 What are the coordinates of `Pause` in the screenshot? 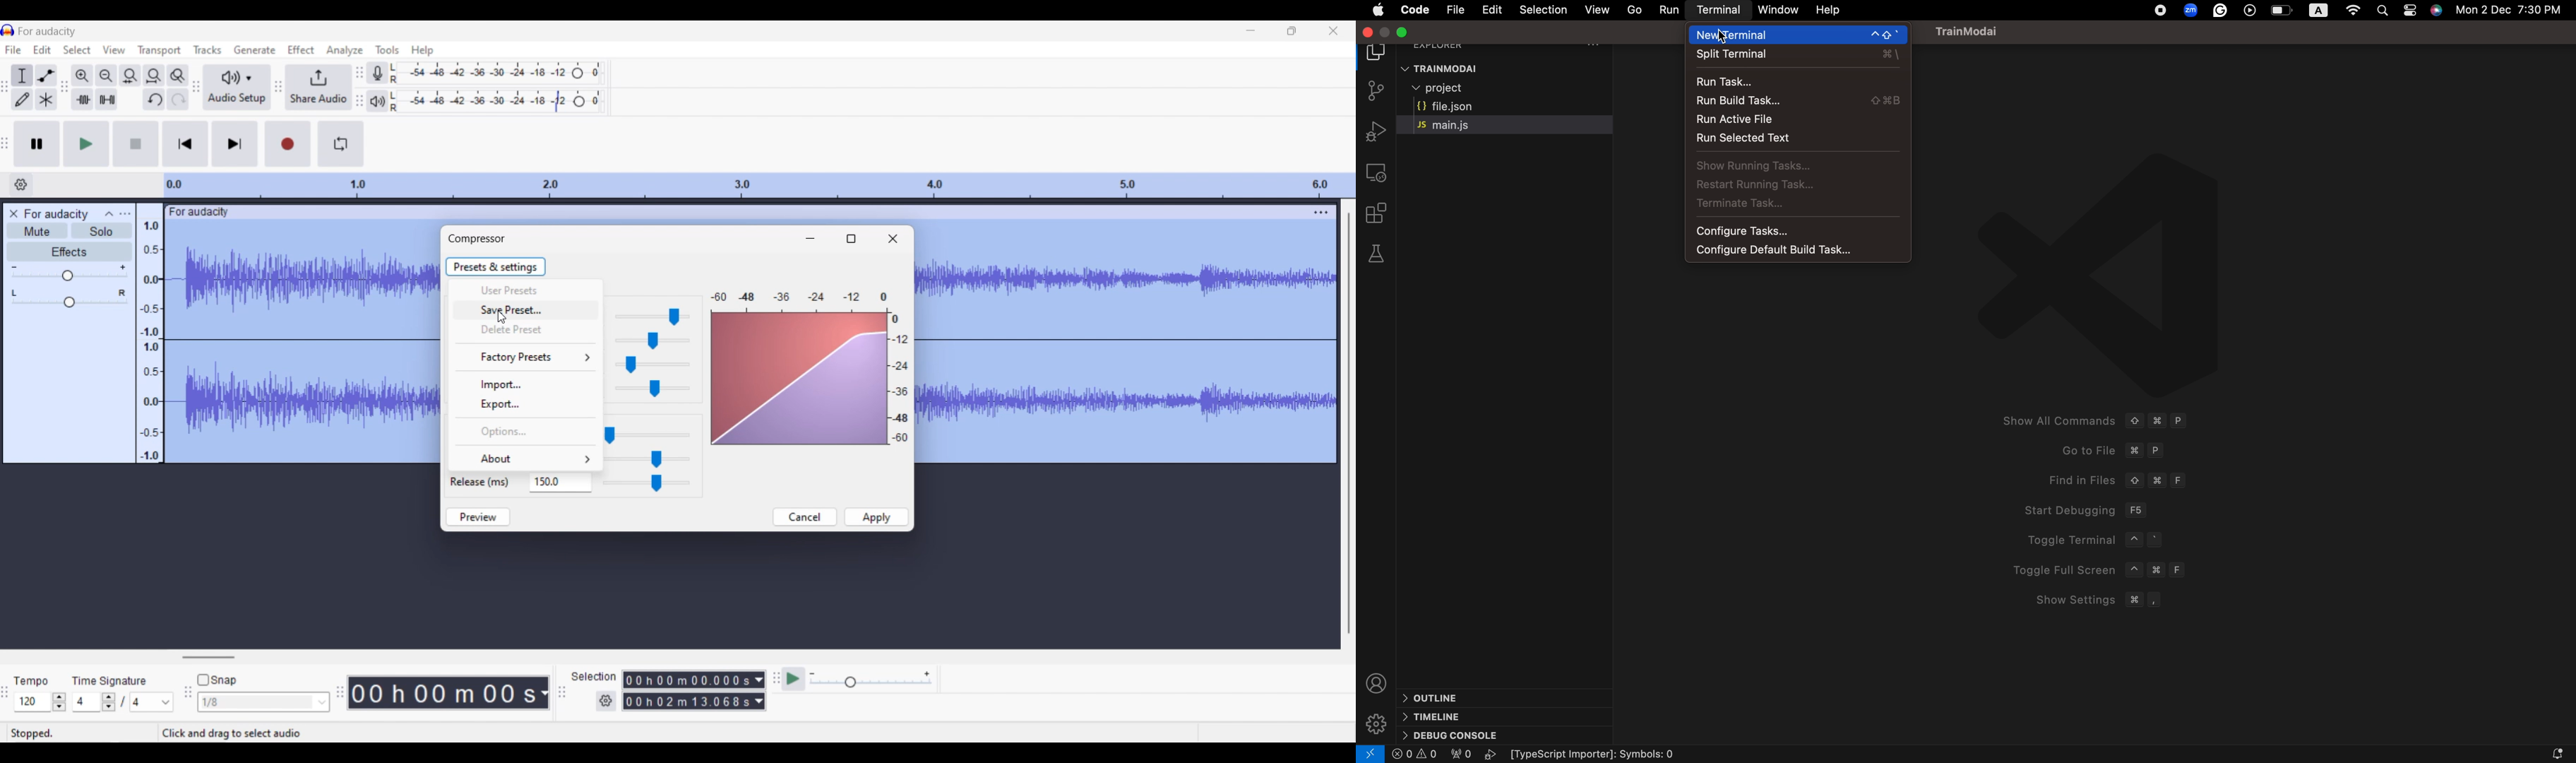 It's located at (37, 144).